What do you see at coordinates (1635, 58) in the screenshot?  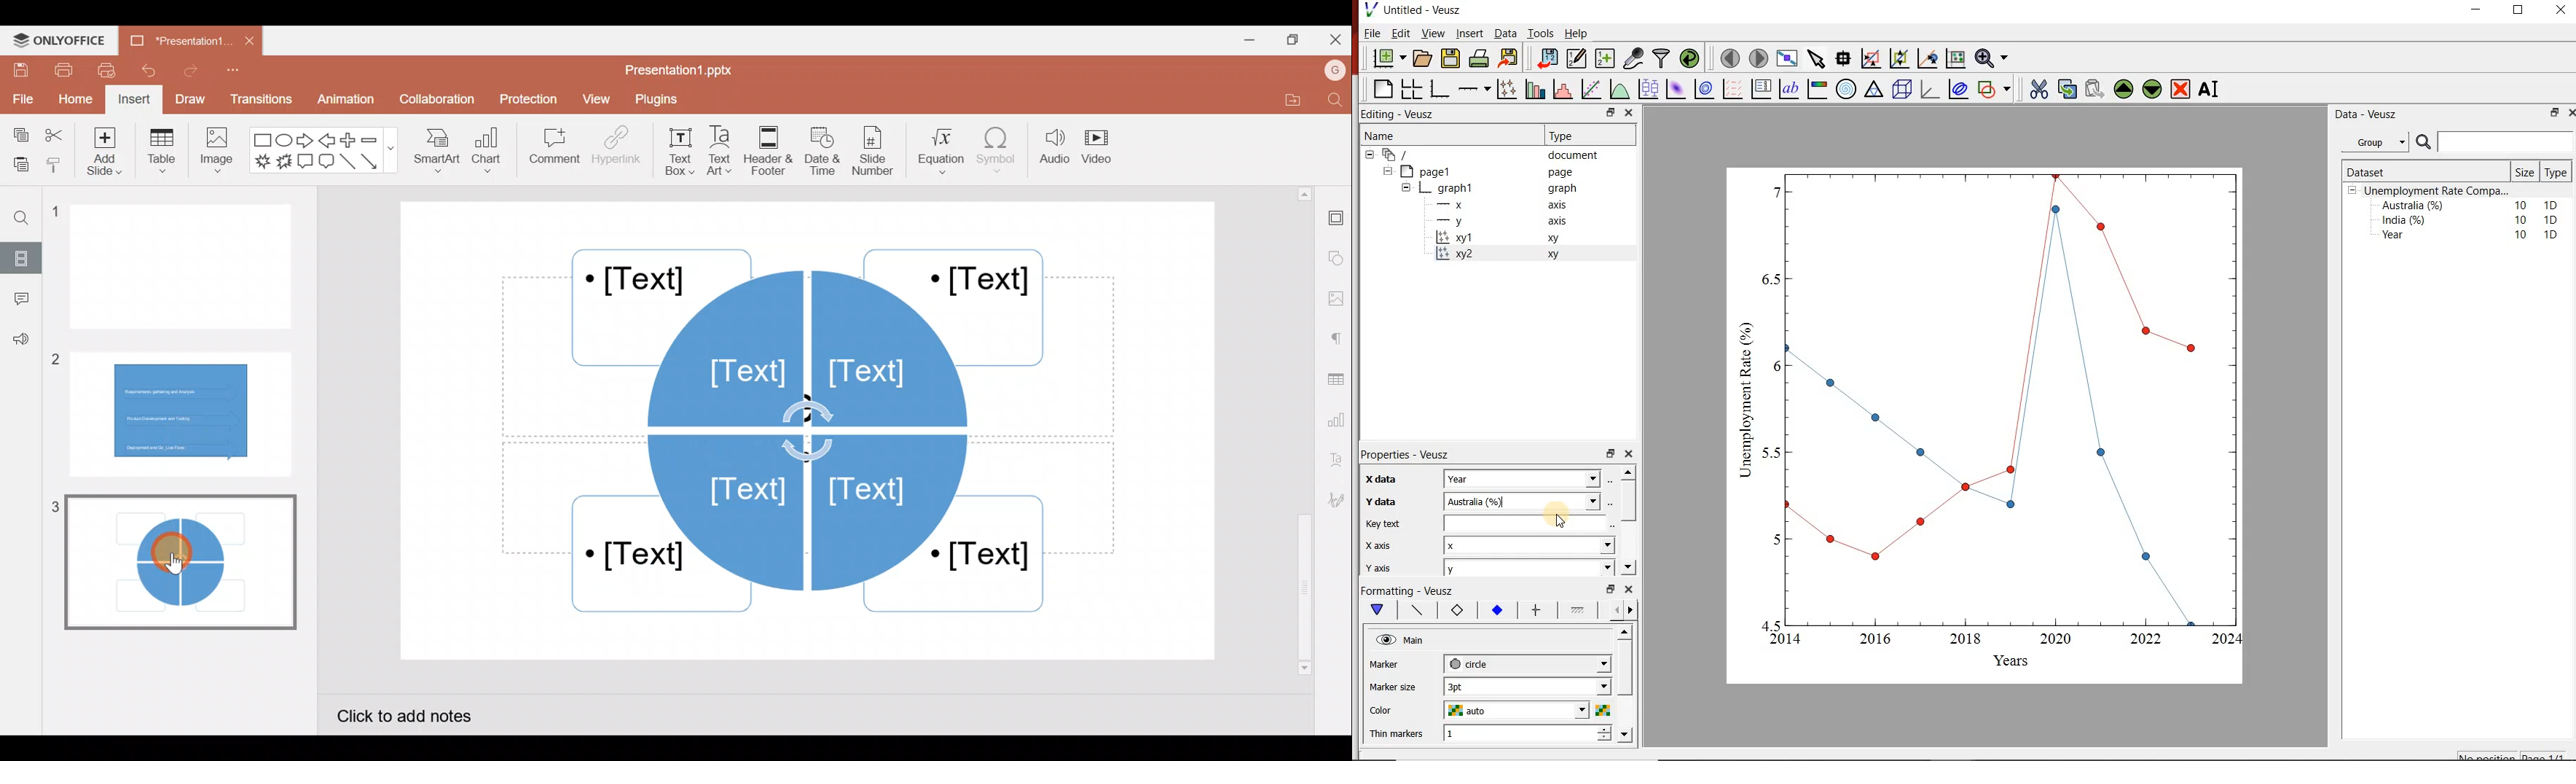 I see `caputure remote data` at bounding box center [1635, 58].